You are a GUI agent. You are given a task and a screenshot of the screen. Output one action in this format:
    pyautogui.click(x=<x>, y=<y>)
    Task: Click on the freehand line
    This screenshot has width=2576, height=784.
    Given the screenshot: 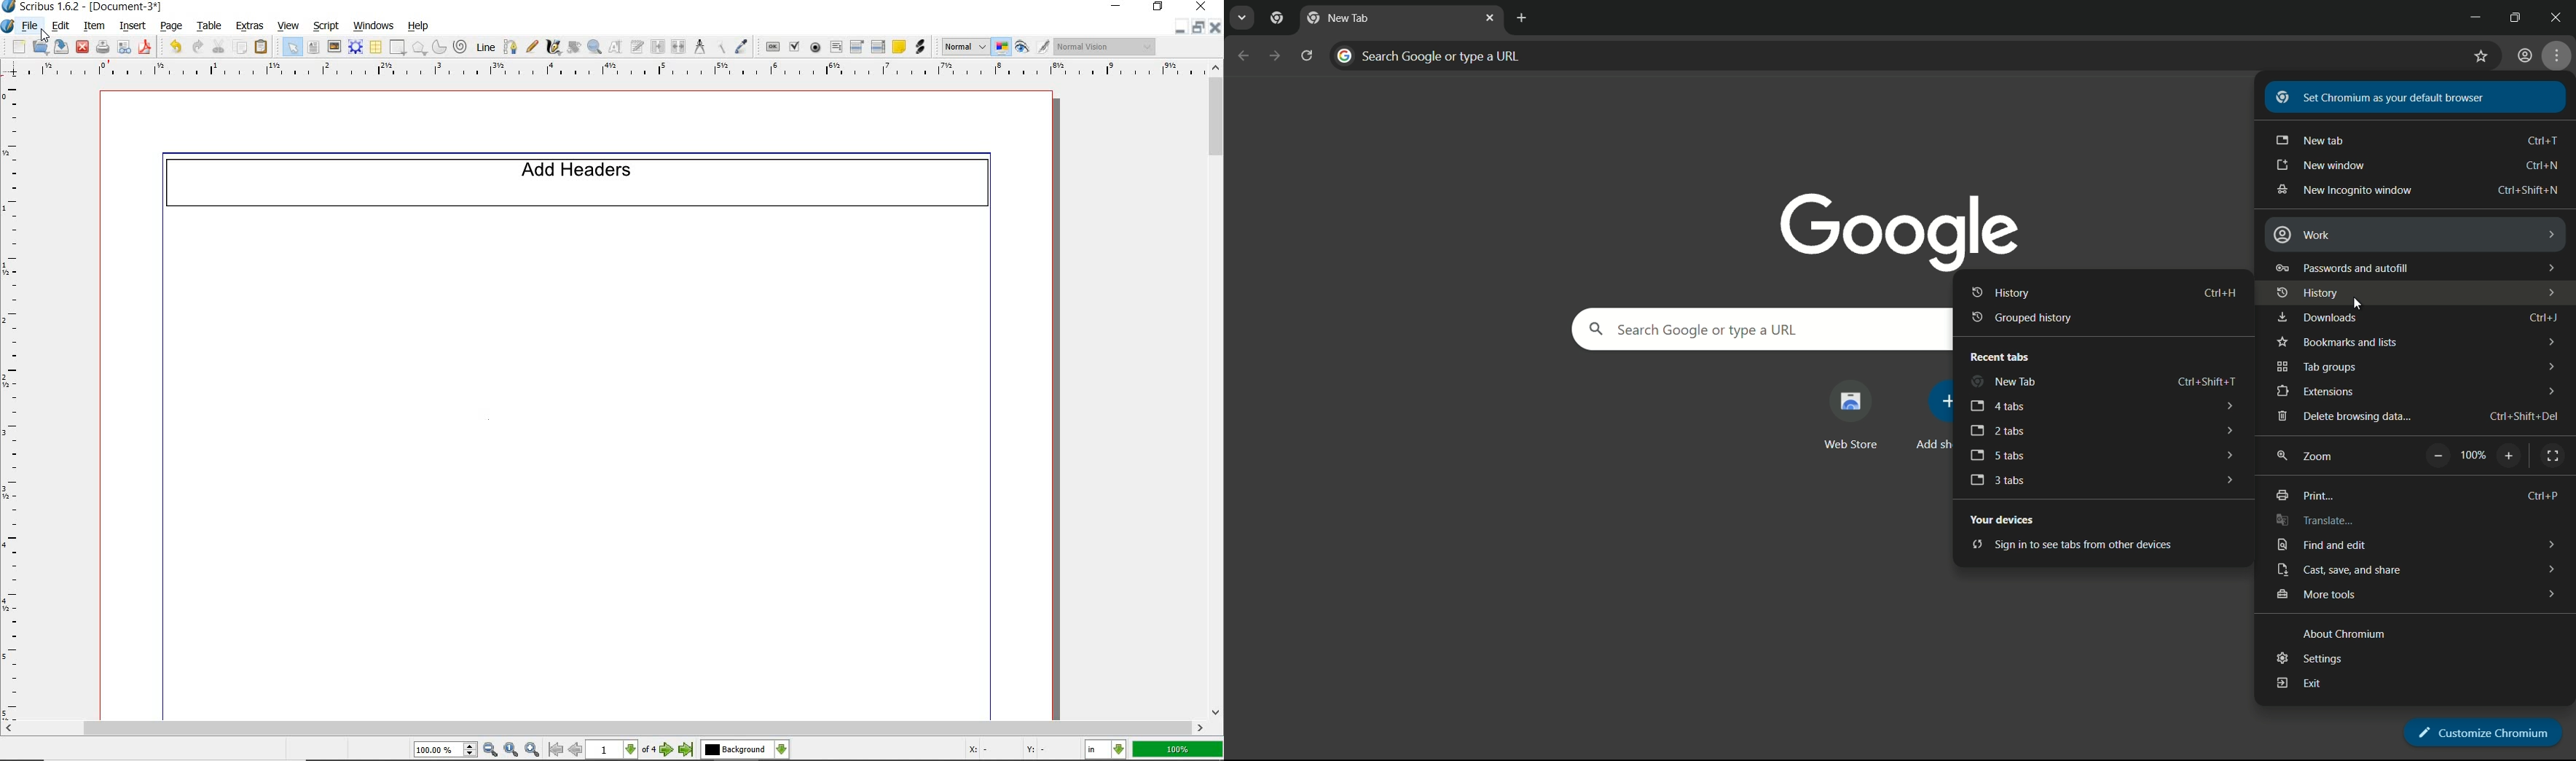 What is the action you would take?
    pyautogui.click(x=533, y=47)
    